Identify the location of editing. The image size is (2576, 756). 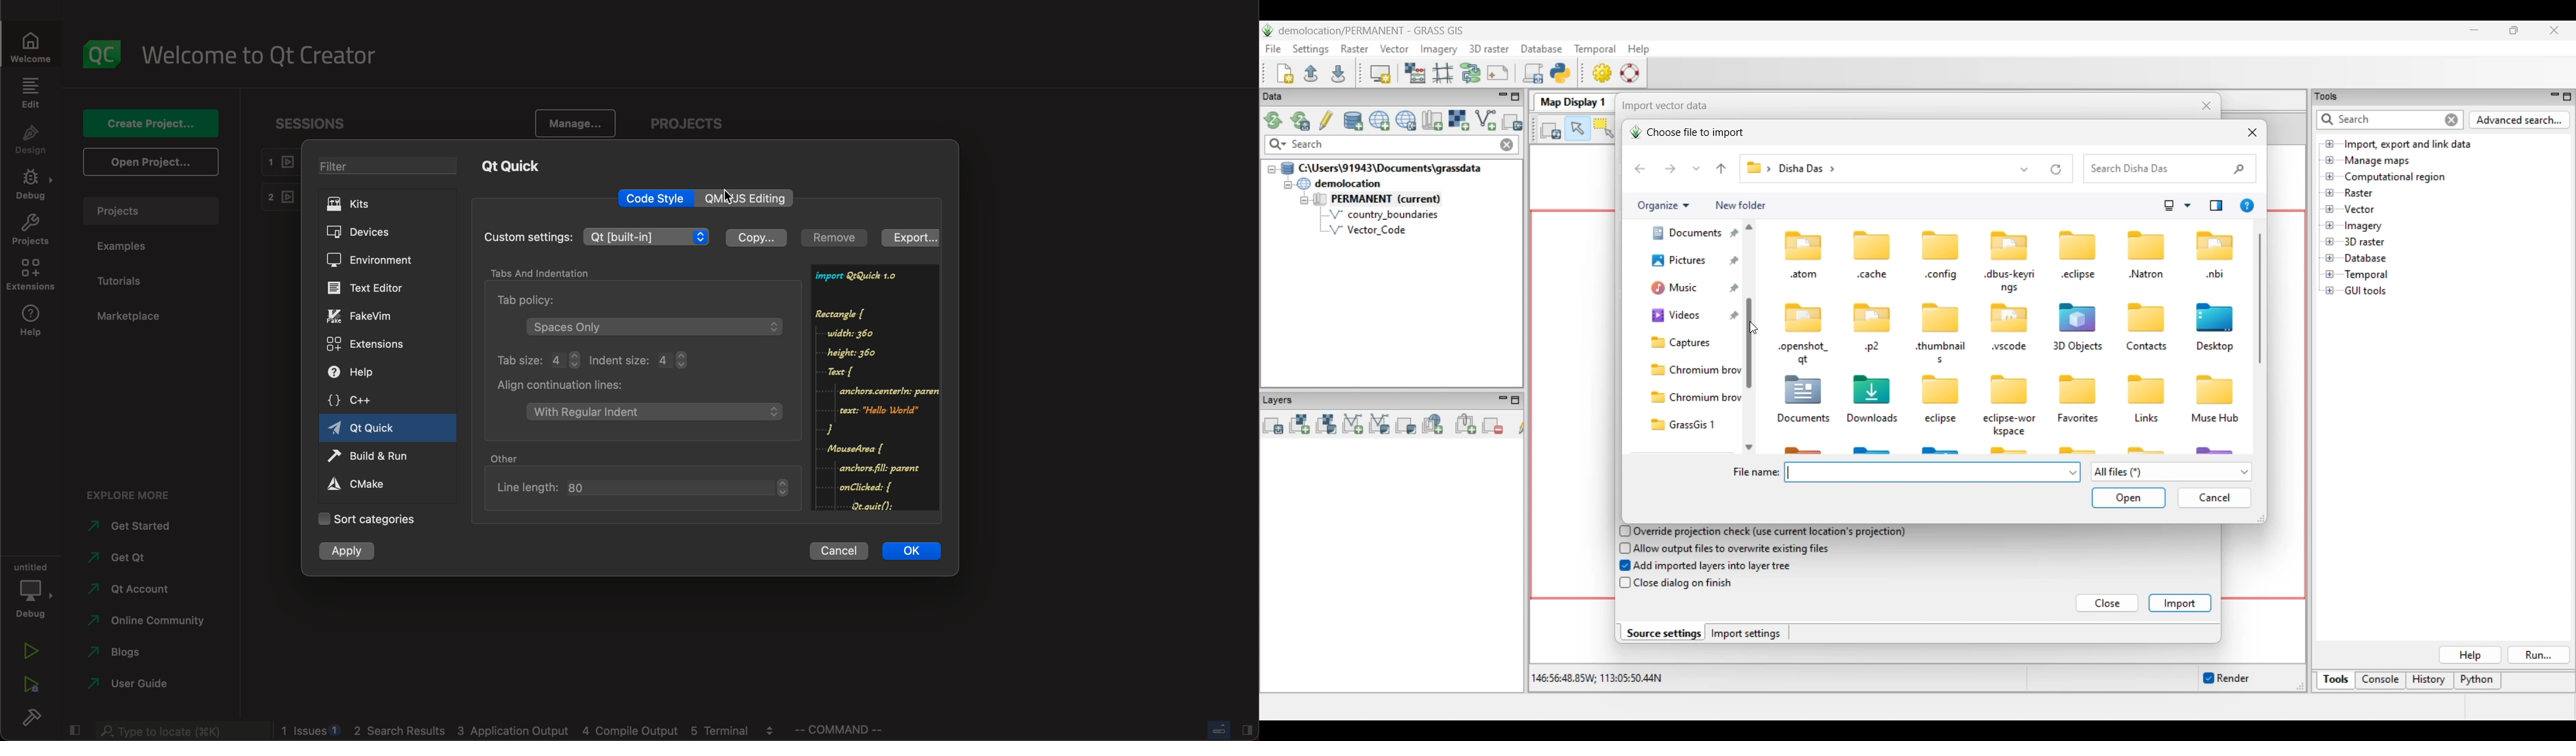
(746, 199).